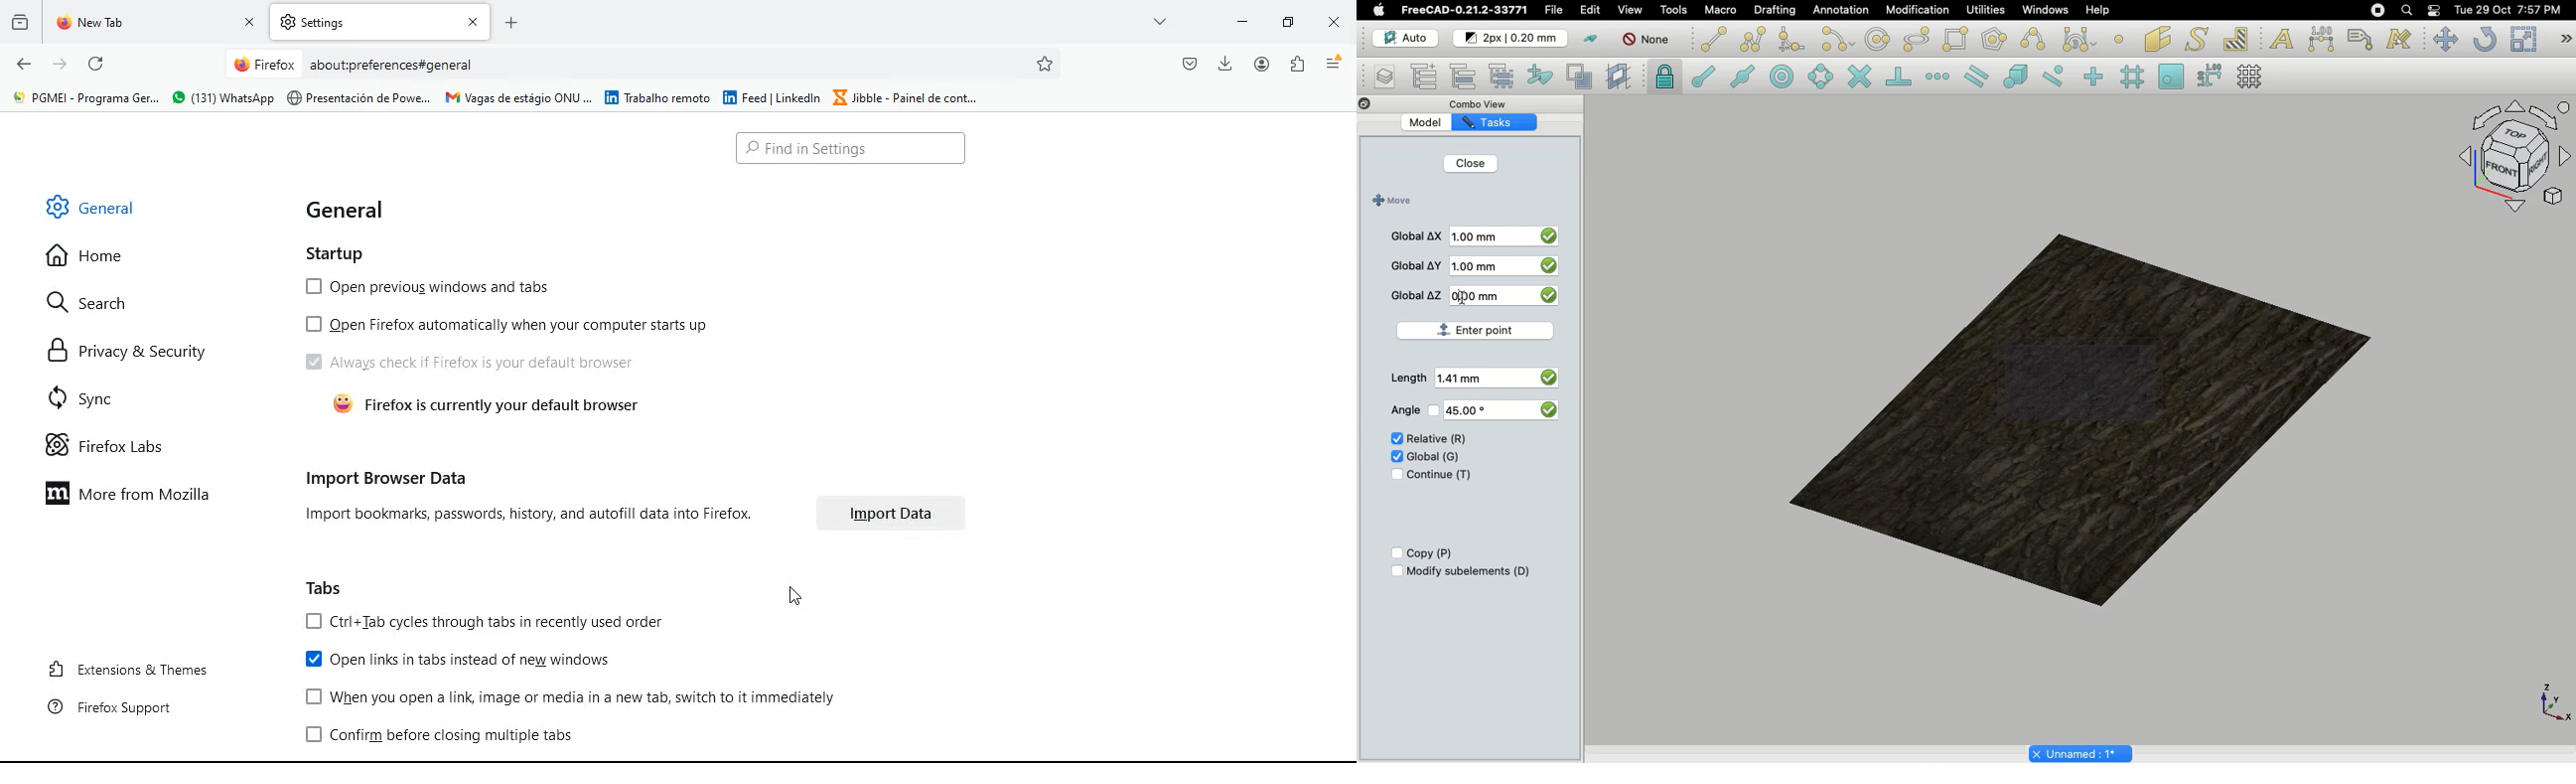  What do you see at coordinates (1621, 77) in the screenshot?
I see `Create working plane proxy` at bounding box center [1621, 77].